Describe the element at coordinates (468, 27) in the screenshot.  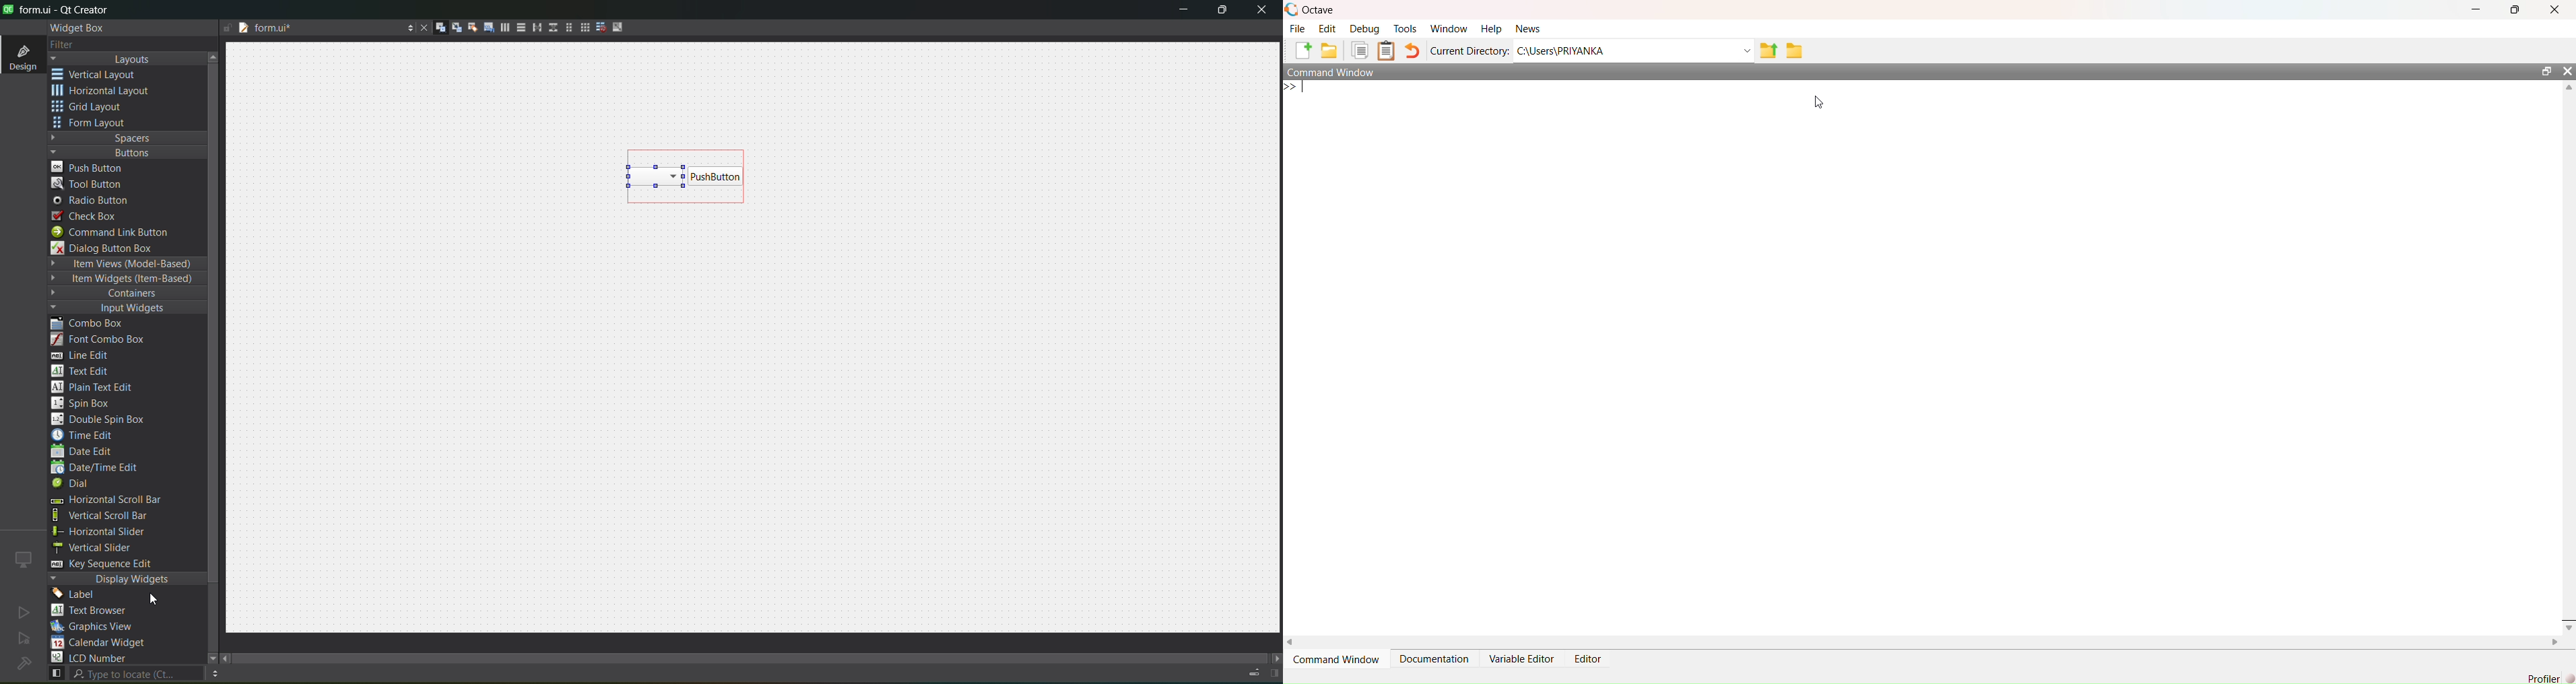
I see `edit buddies` at that location.